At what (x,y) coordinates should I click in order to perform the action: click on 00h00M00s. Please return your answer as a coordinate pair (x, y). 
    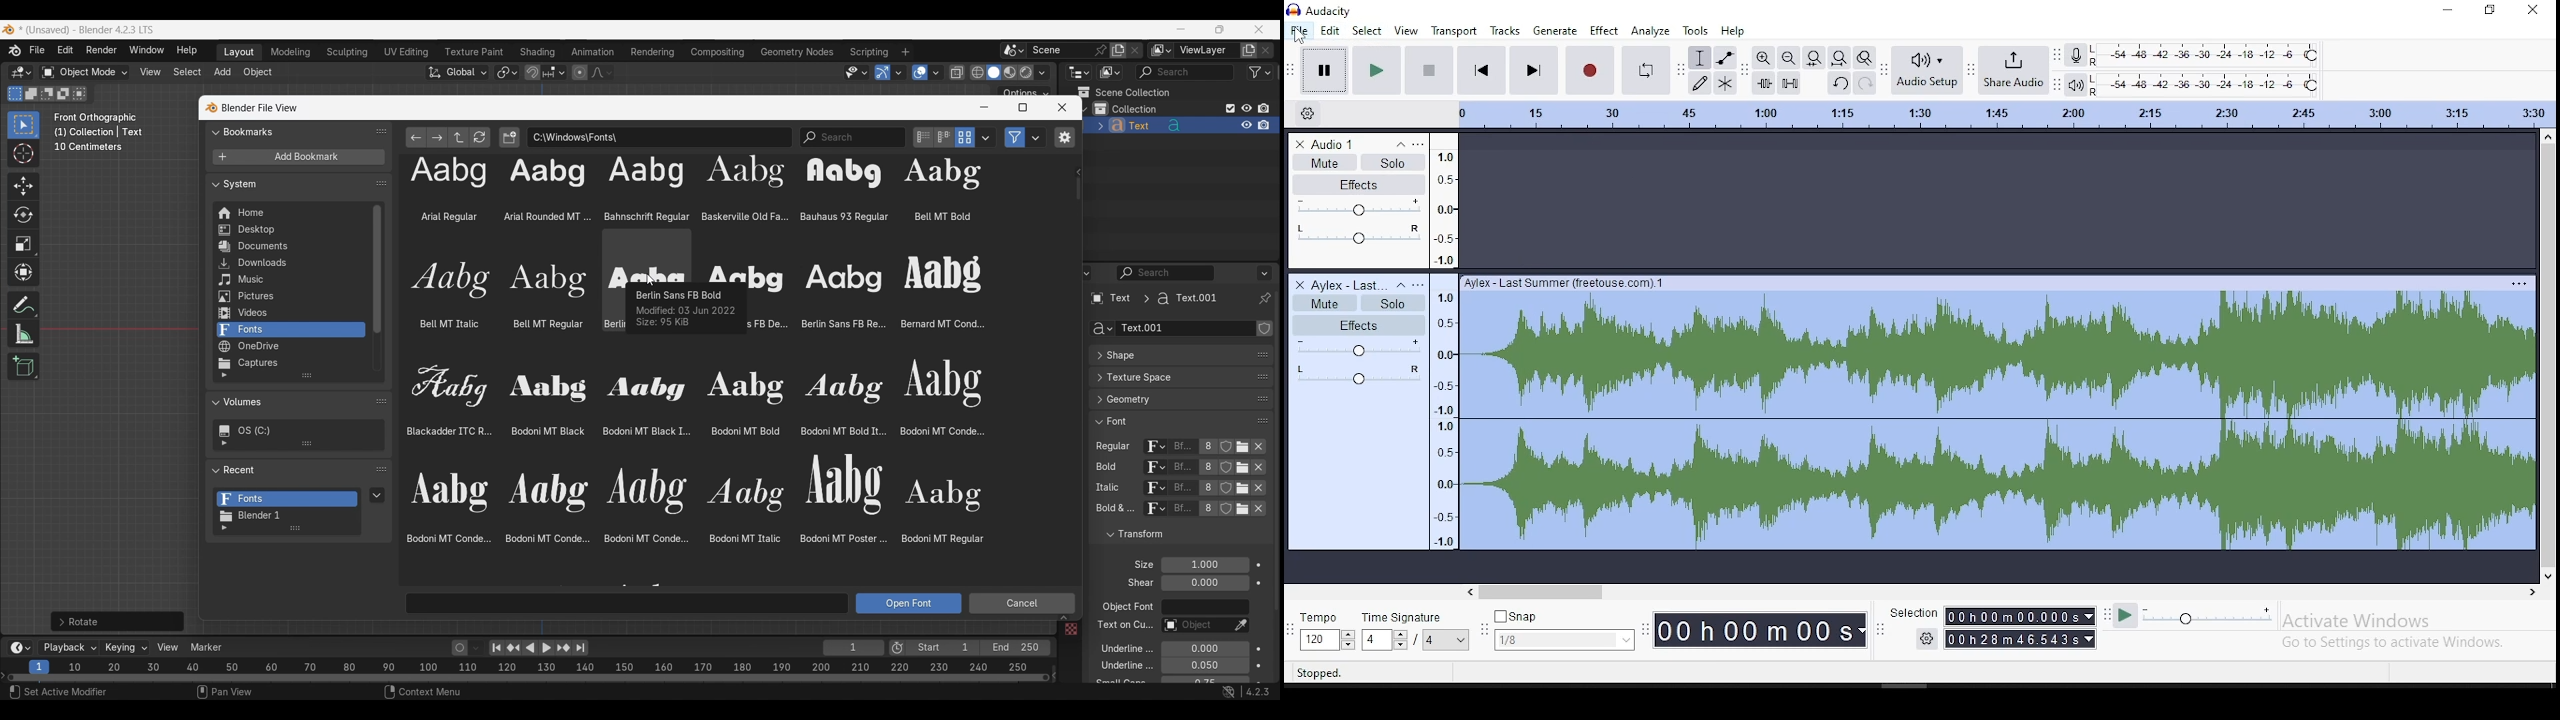
    Looking at the image, I should click on (1760, 632).